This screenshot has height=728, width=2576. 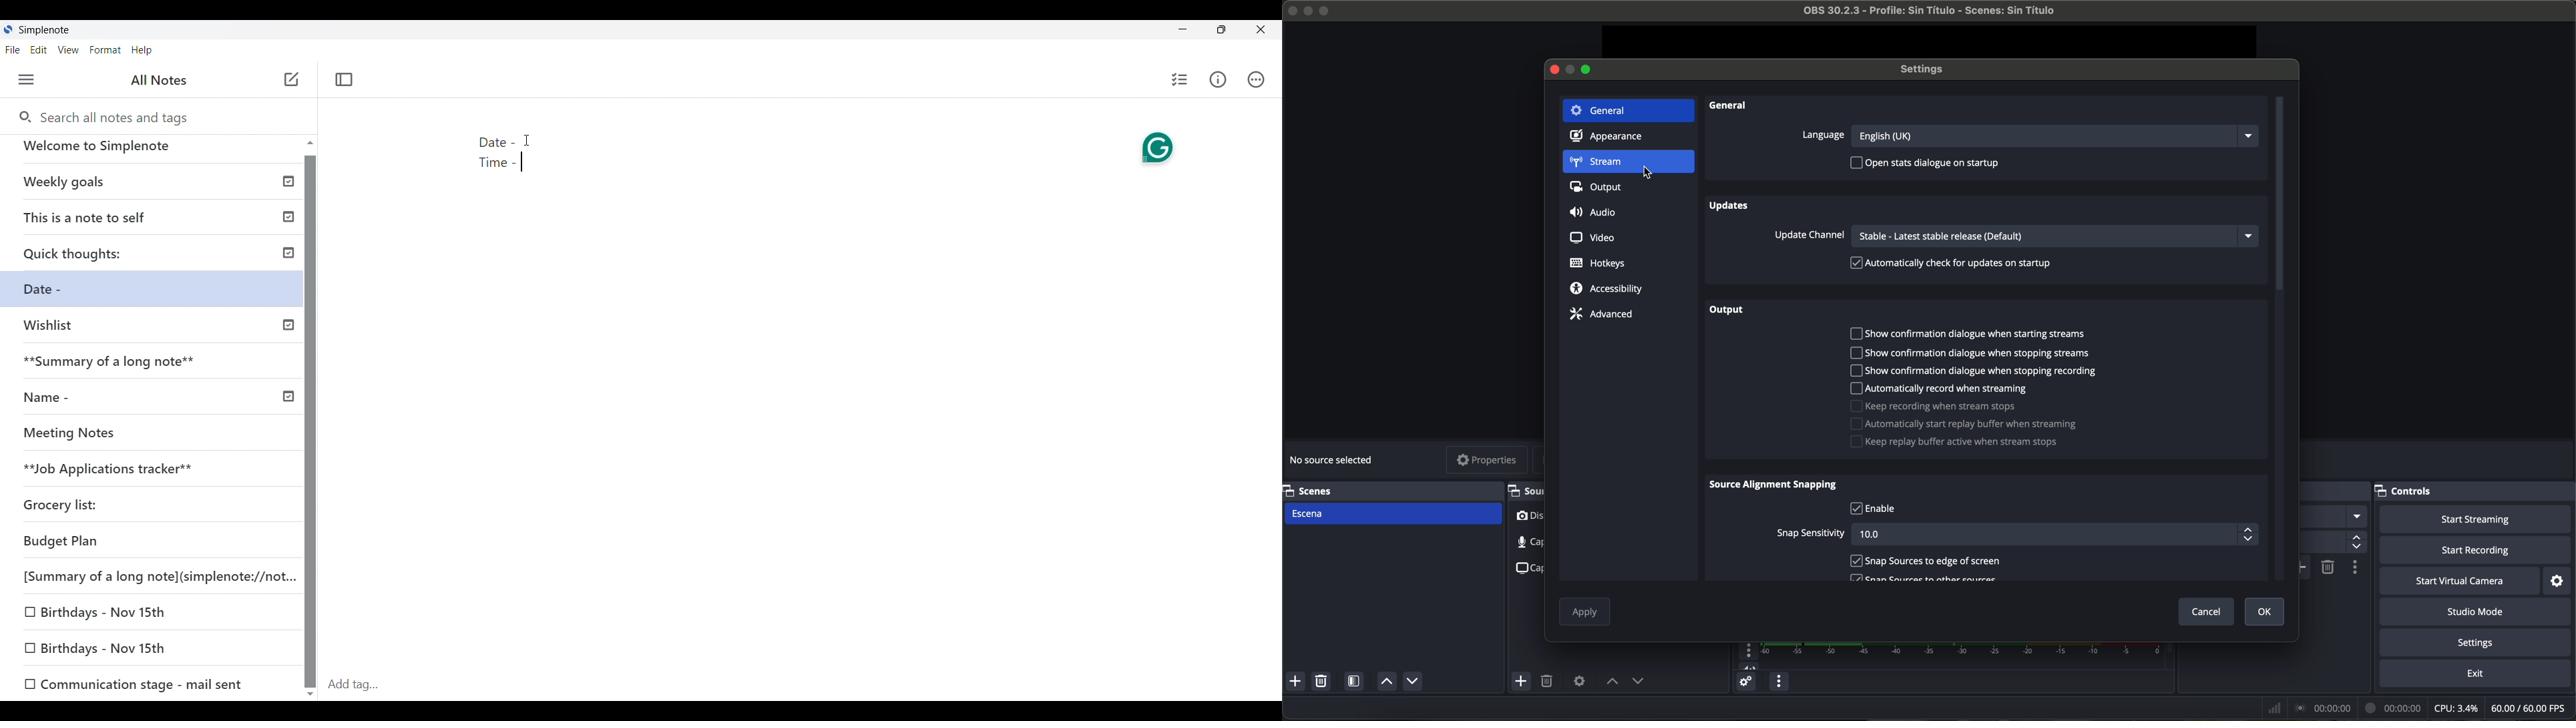 I want to click on output, so click(x=1599, y=189).